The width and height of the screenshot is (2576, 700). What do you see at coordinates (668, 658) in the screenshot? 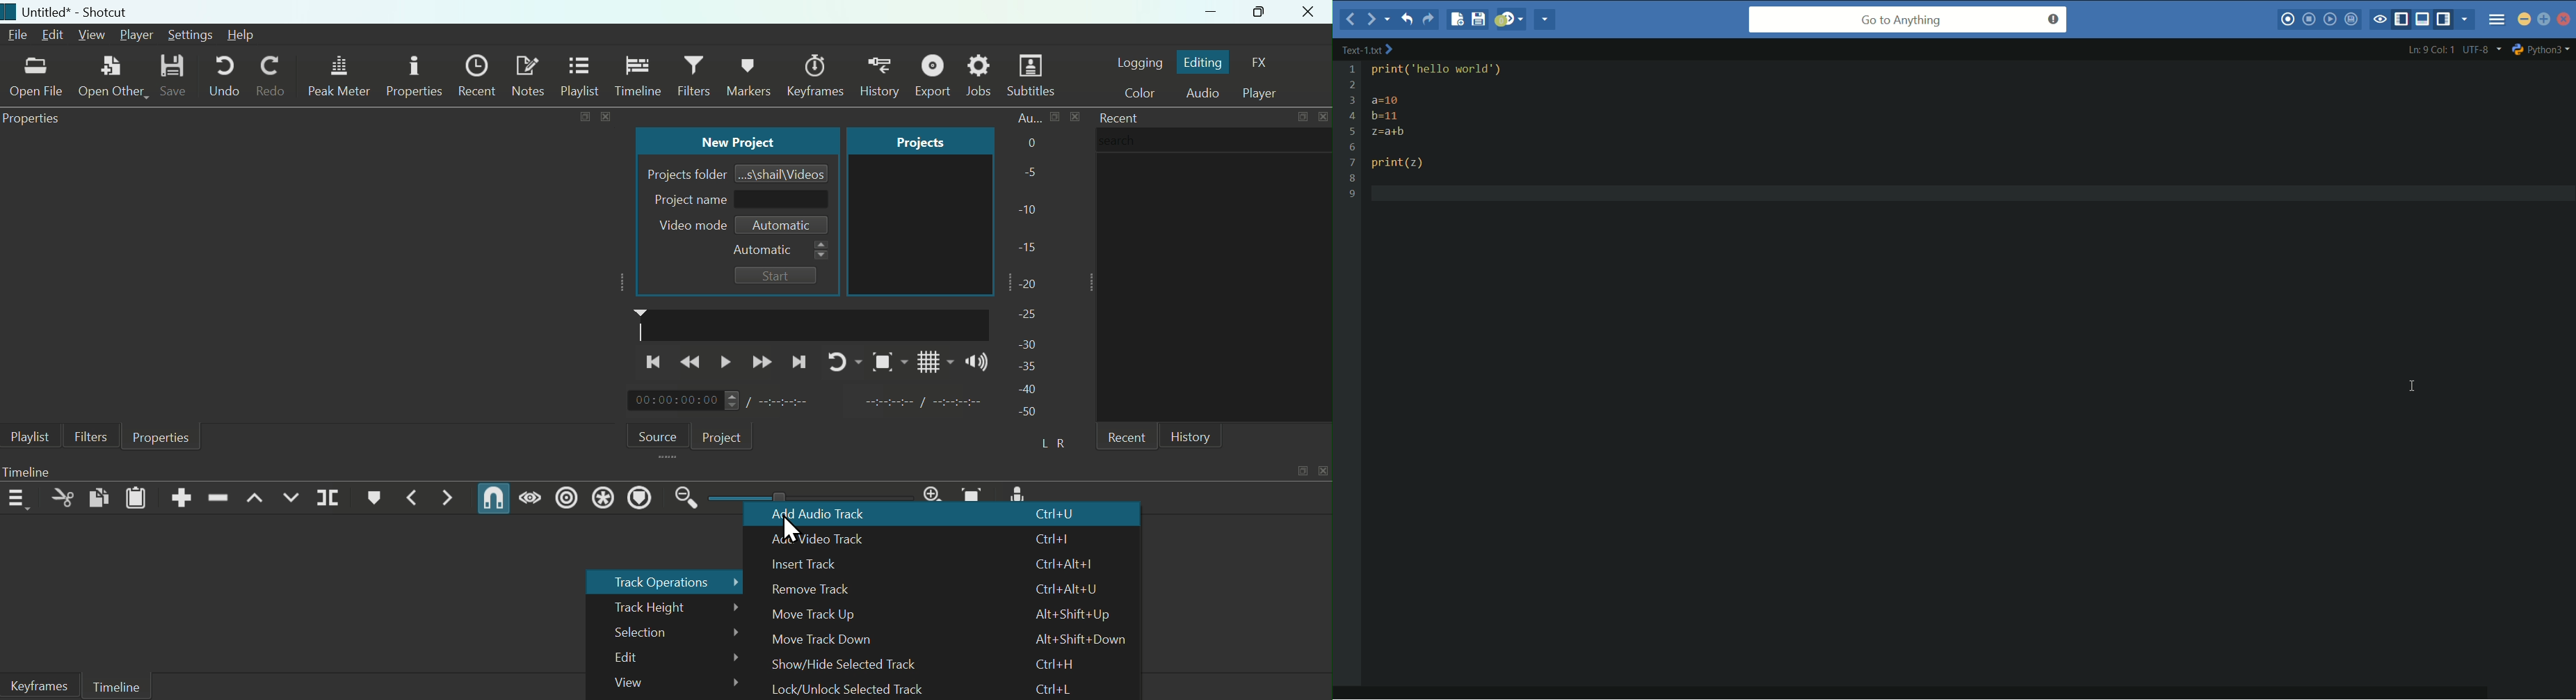
I see `Edit` at bounding box center [668, 658].